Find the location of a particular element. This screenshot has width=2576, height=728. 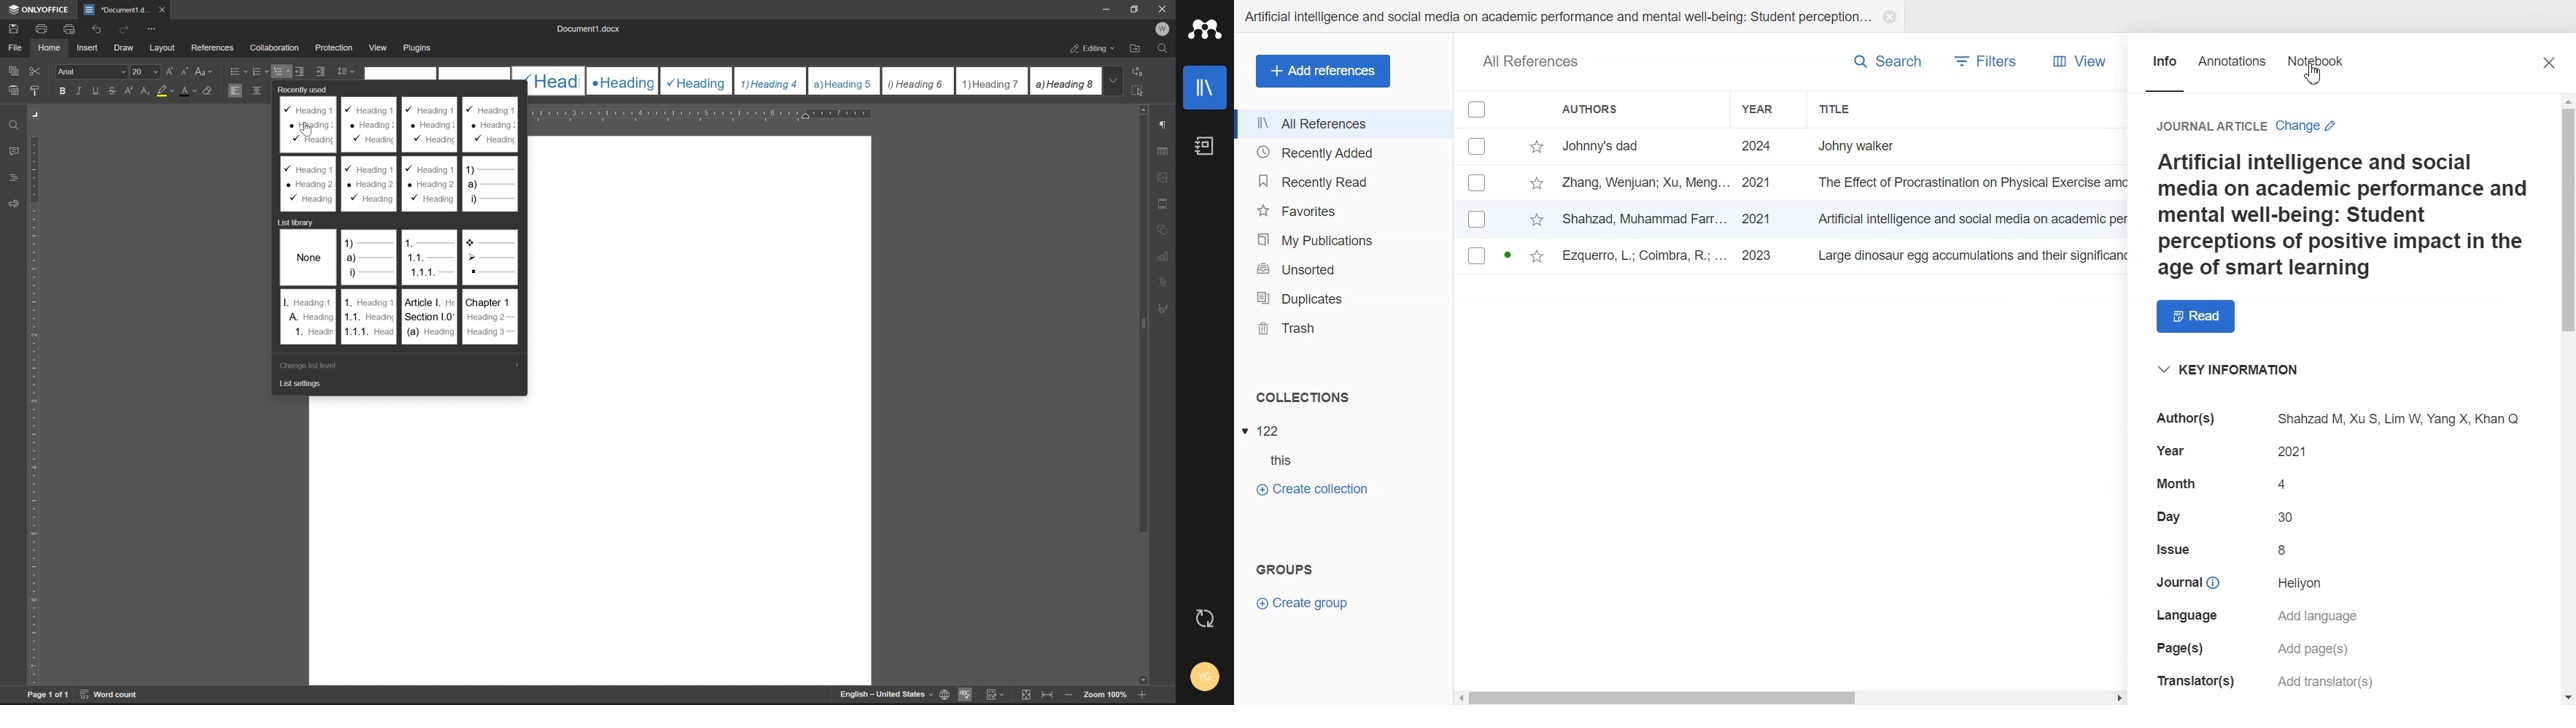

undo is located at coordinates (95, 30).